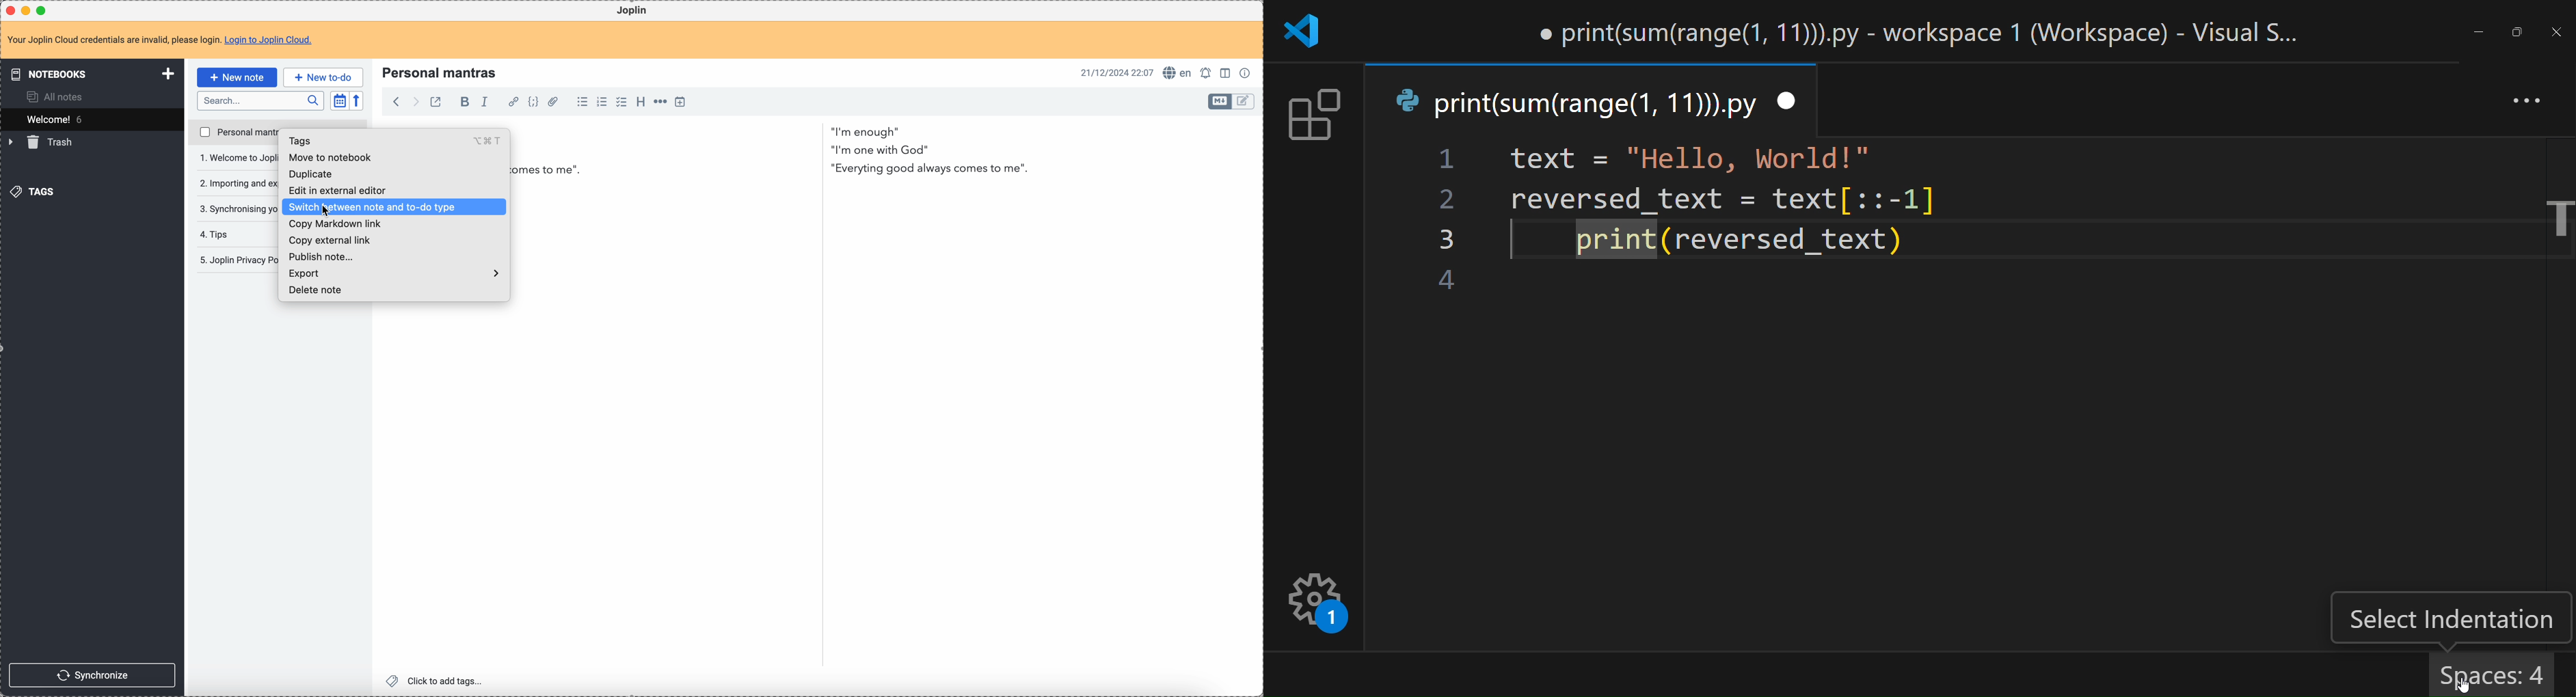  I want to click on personal matters, so click(236, 132).